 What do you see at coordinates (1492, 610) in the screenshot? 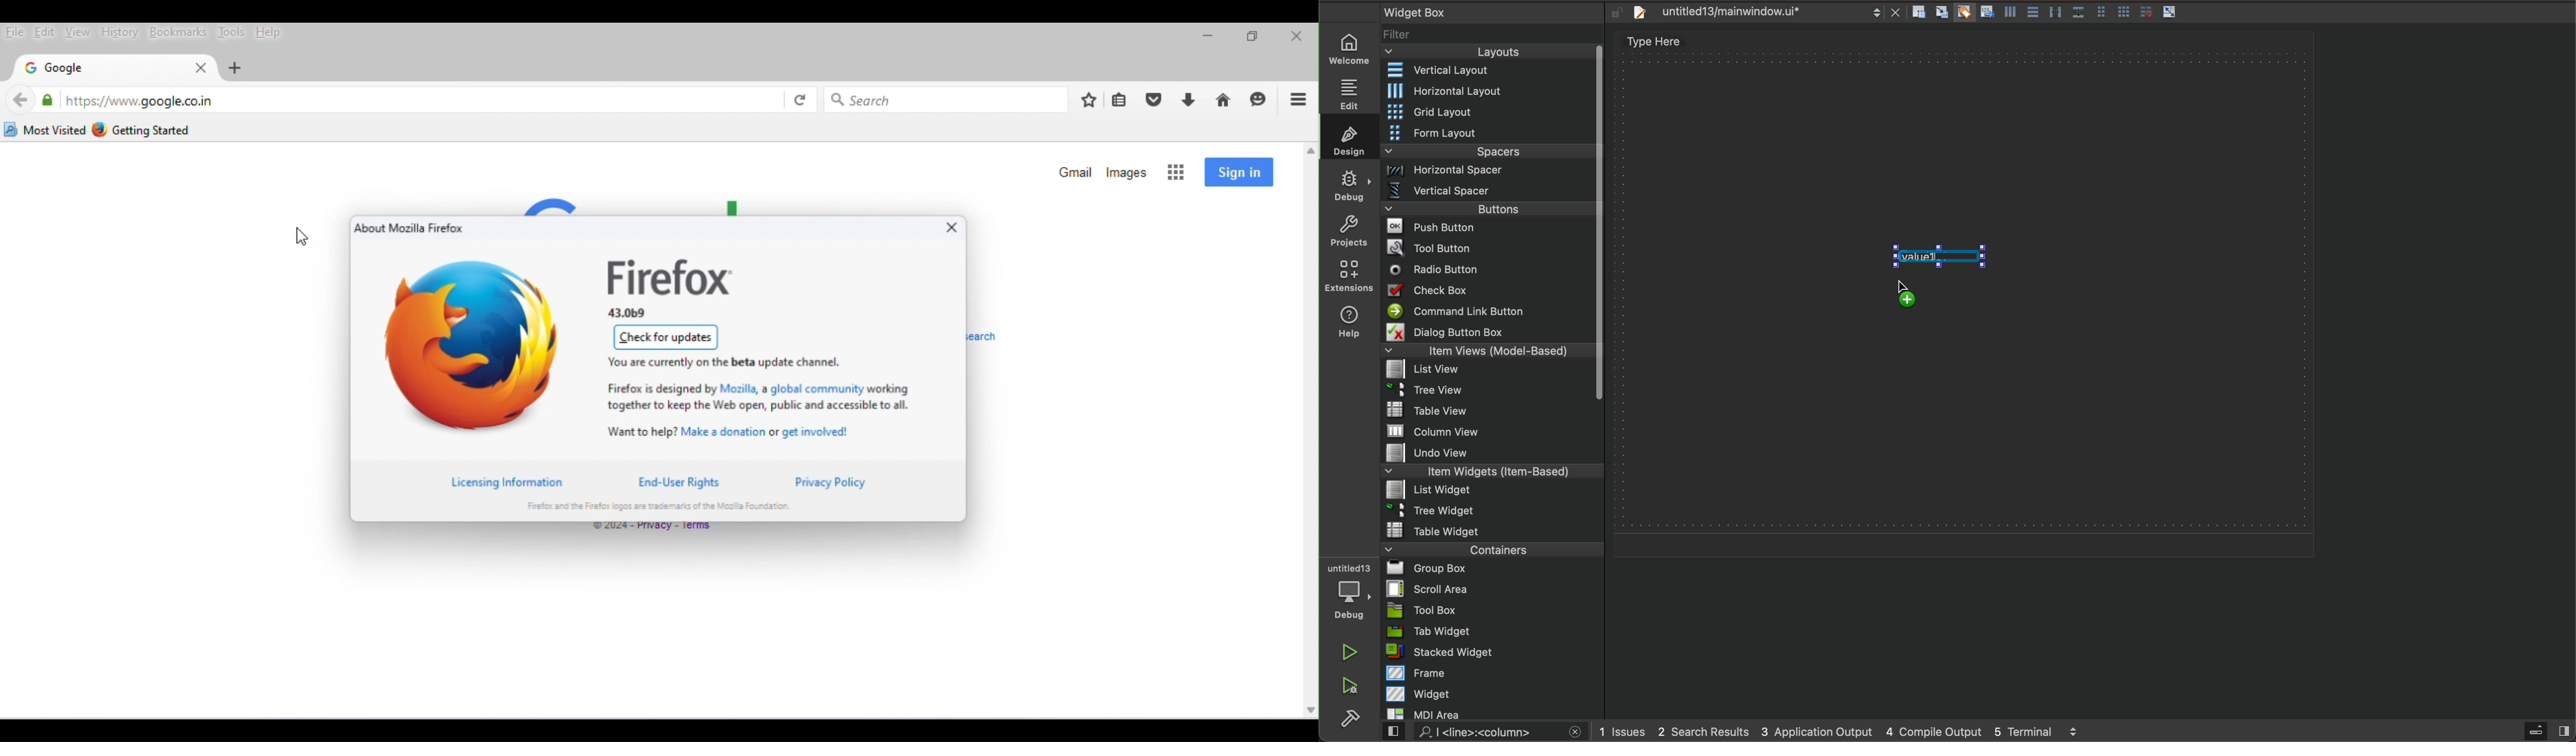
I see `tool box` at bounding box center [1492, 610].